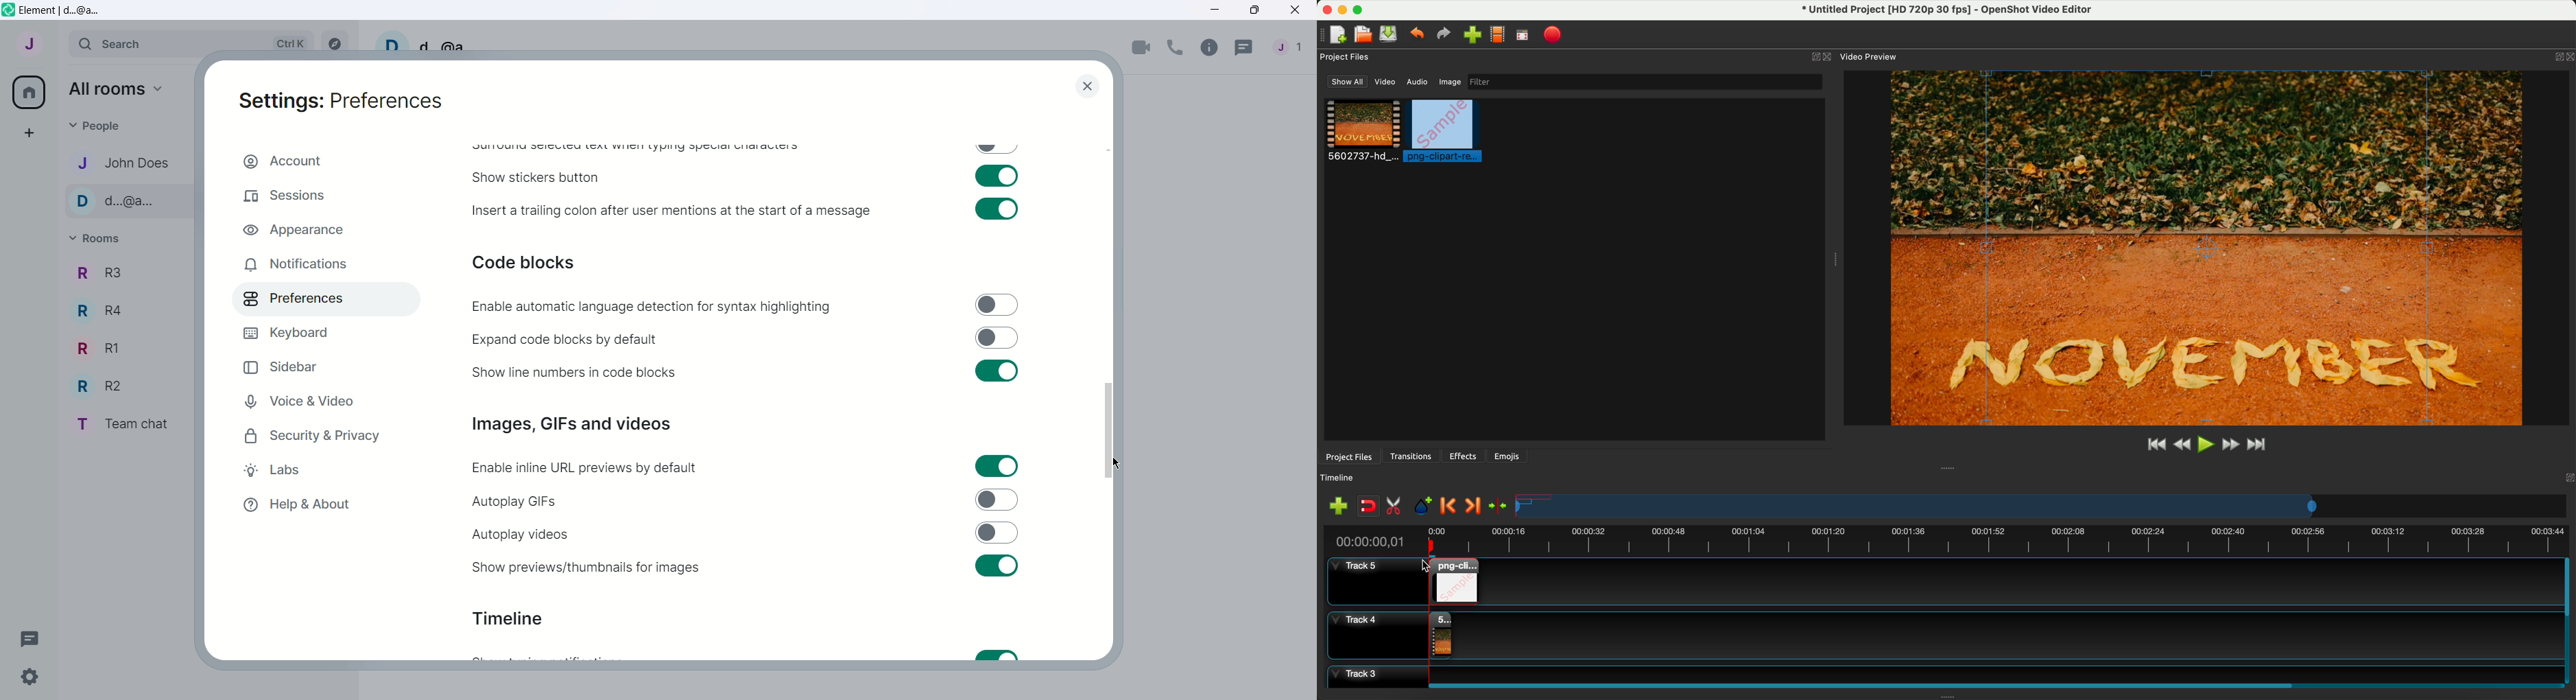  Describe the element at coordinates (2043, 507) in the screenshot. I see `timeline` at that location.